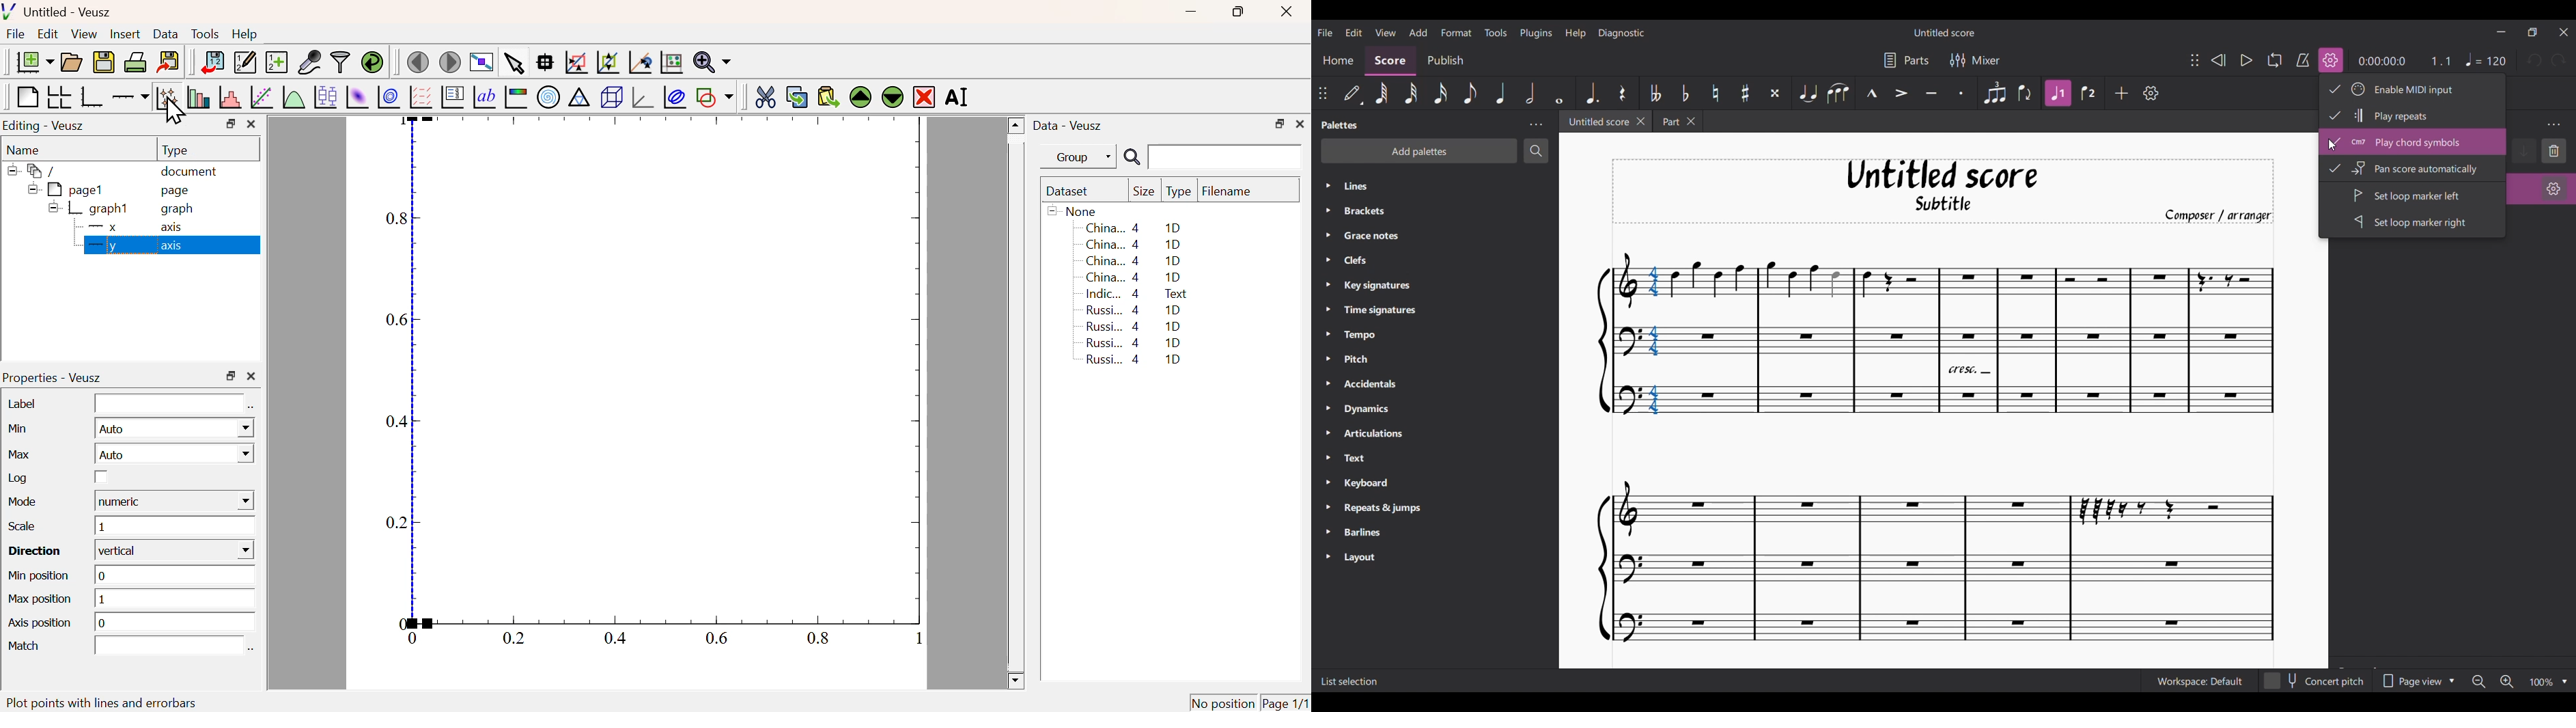 This screenshot has height=728, width=2576. What do you see at coordinates (135, 61) in the screenshot?
I see `Print Document` at bounding box center [135, 61].